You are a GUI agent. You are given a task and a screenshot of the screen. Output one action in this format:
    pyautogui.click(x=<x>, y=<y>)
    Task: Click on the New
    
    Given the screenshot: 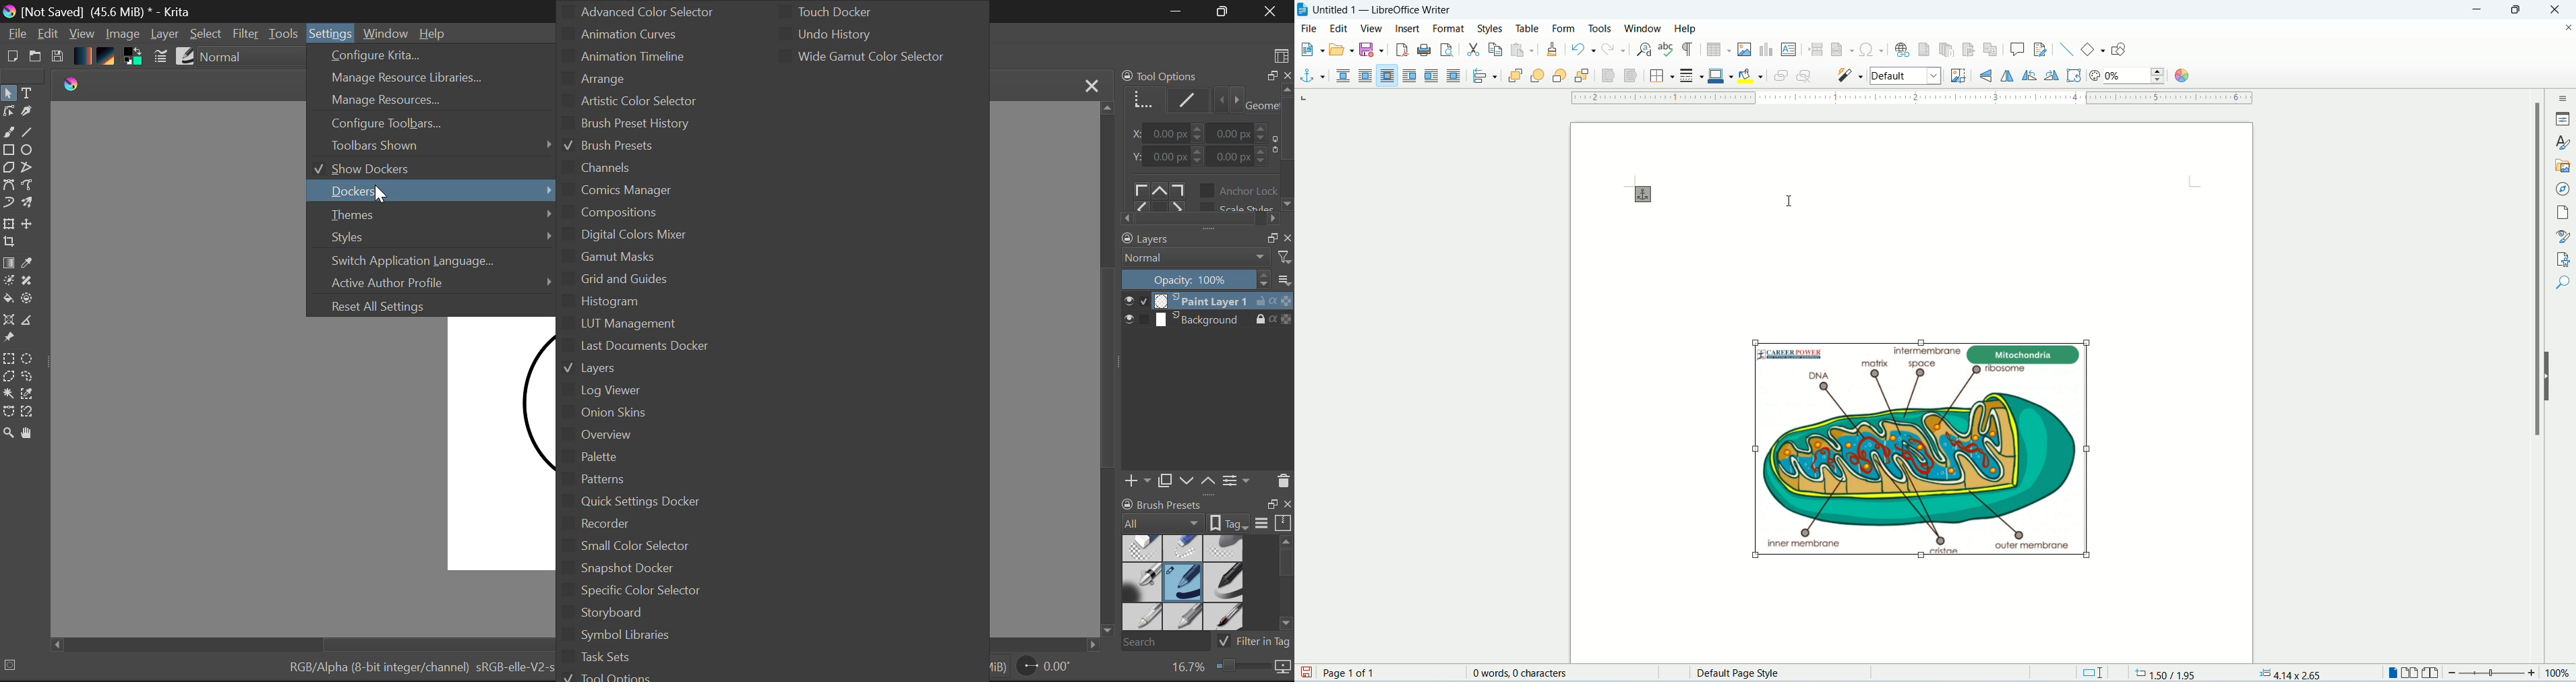 What is the action you would take?
    pyautogui.click(x=9, y=57)
    